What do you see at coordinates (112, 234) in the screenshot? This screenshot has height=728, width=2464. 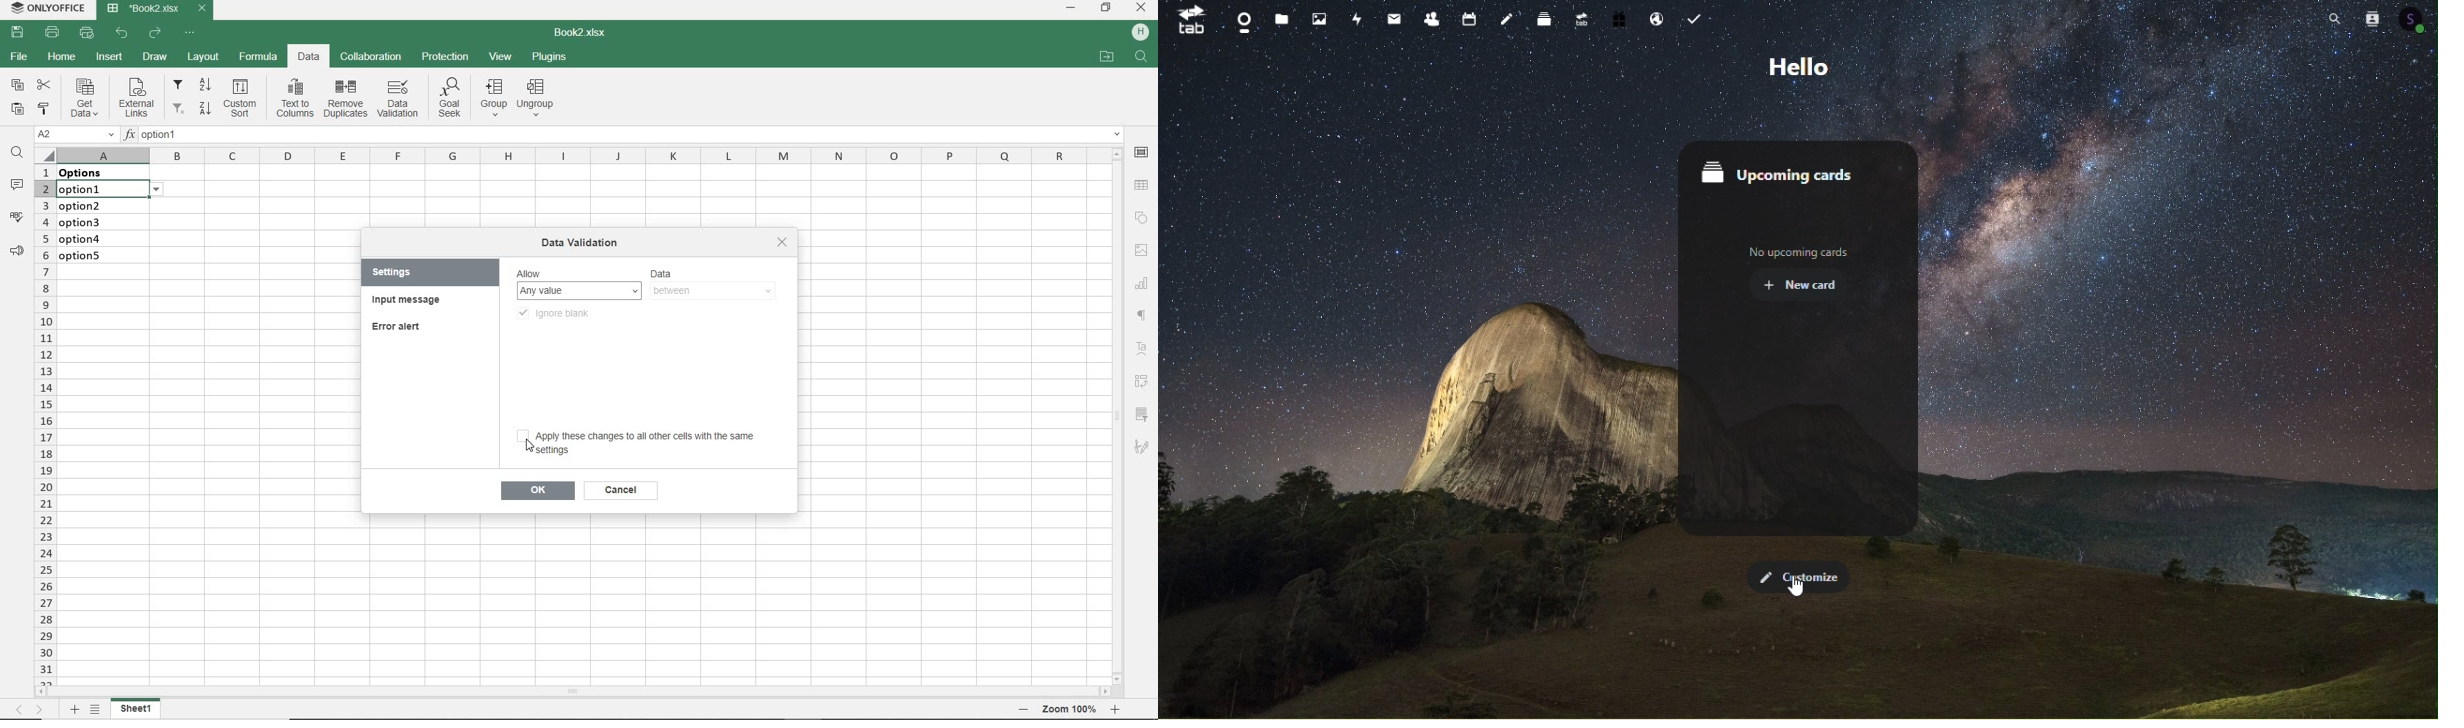 I see `data validation: Lists on these cells` at bounding box center [112, 234].